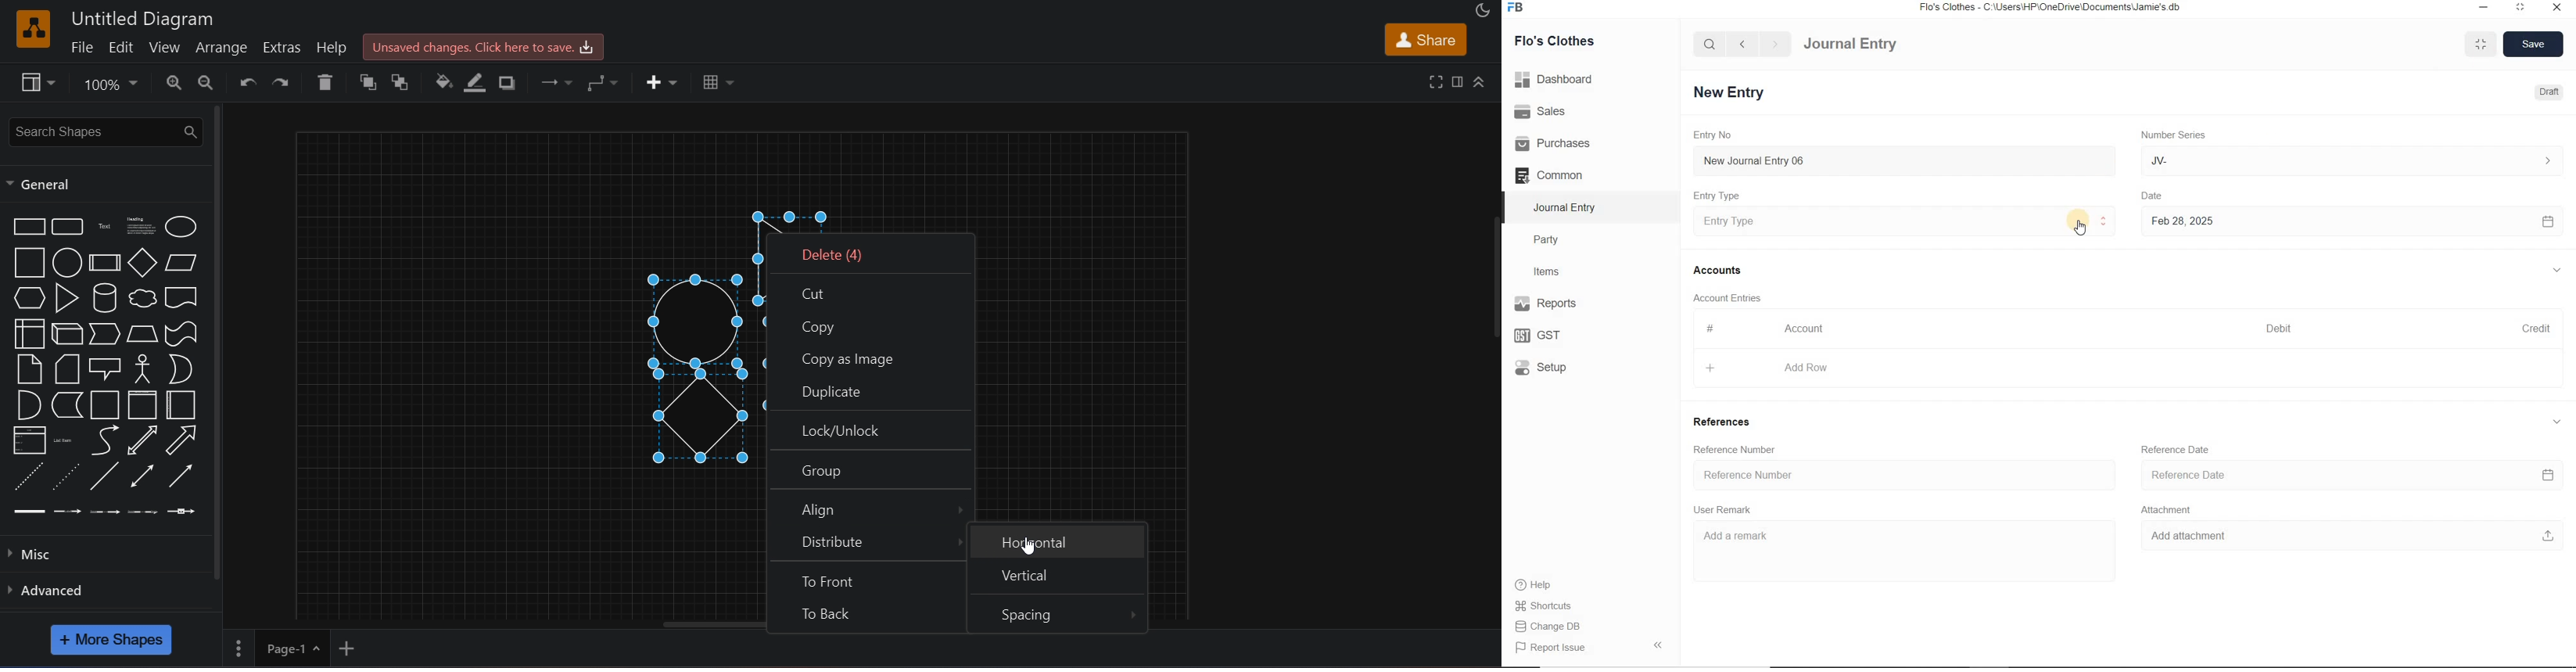 The image size is (2576, 672). What do you see at coordinates (104, 367) in the screenshot?
I see `callout` at bounding box center [104, 367].